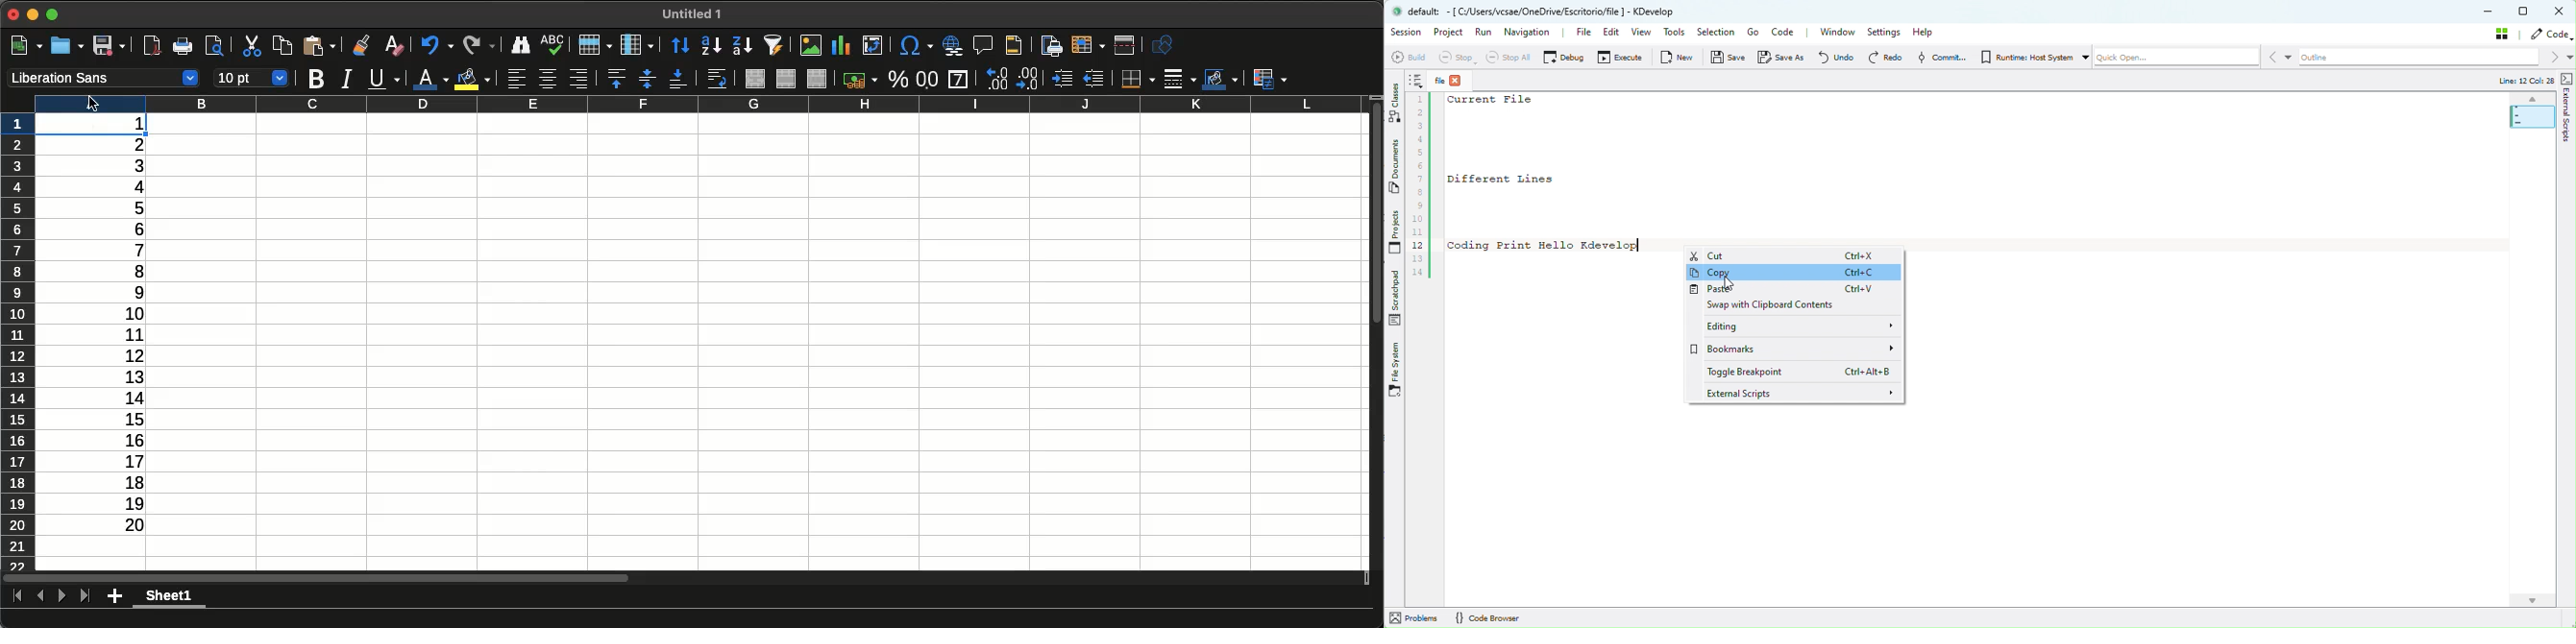 This screenshot has height=644, width=2576. I want to click on 14, so click(125, 396).